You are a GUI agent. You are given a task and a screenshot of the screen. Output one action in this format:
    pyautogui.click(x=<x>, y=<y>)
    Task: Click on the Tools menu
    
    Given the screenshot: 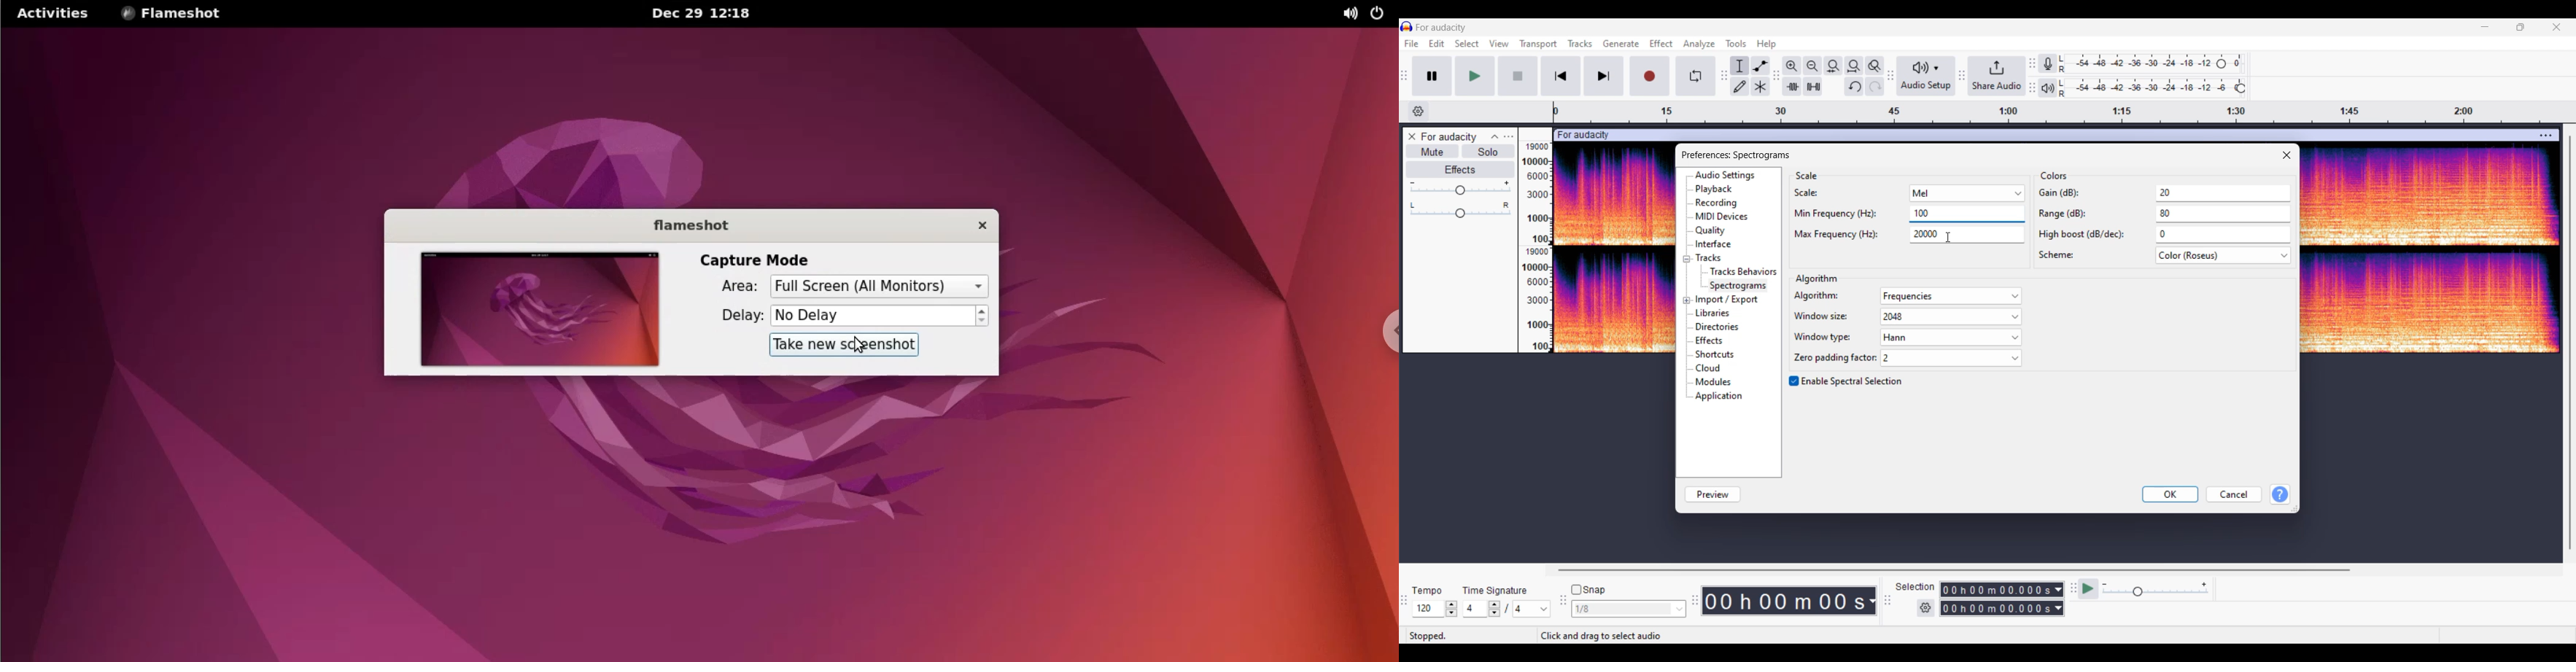 What is the action you would take?
    pyautogui.click(x=1736, y=44)
    